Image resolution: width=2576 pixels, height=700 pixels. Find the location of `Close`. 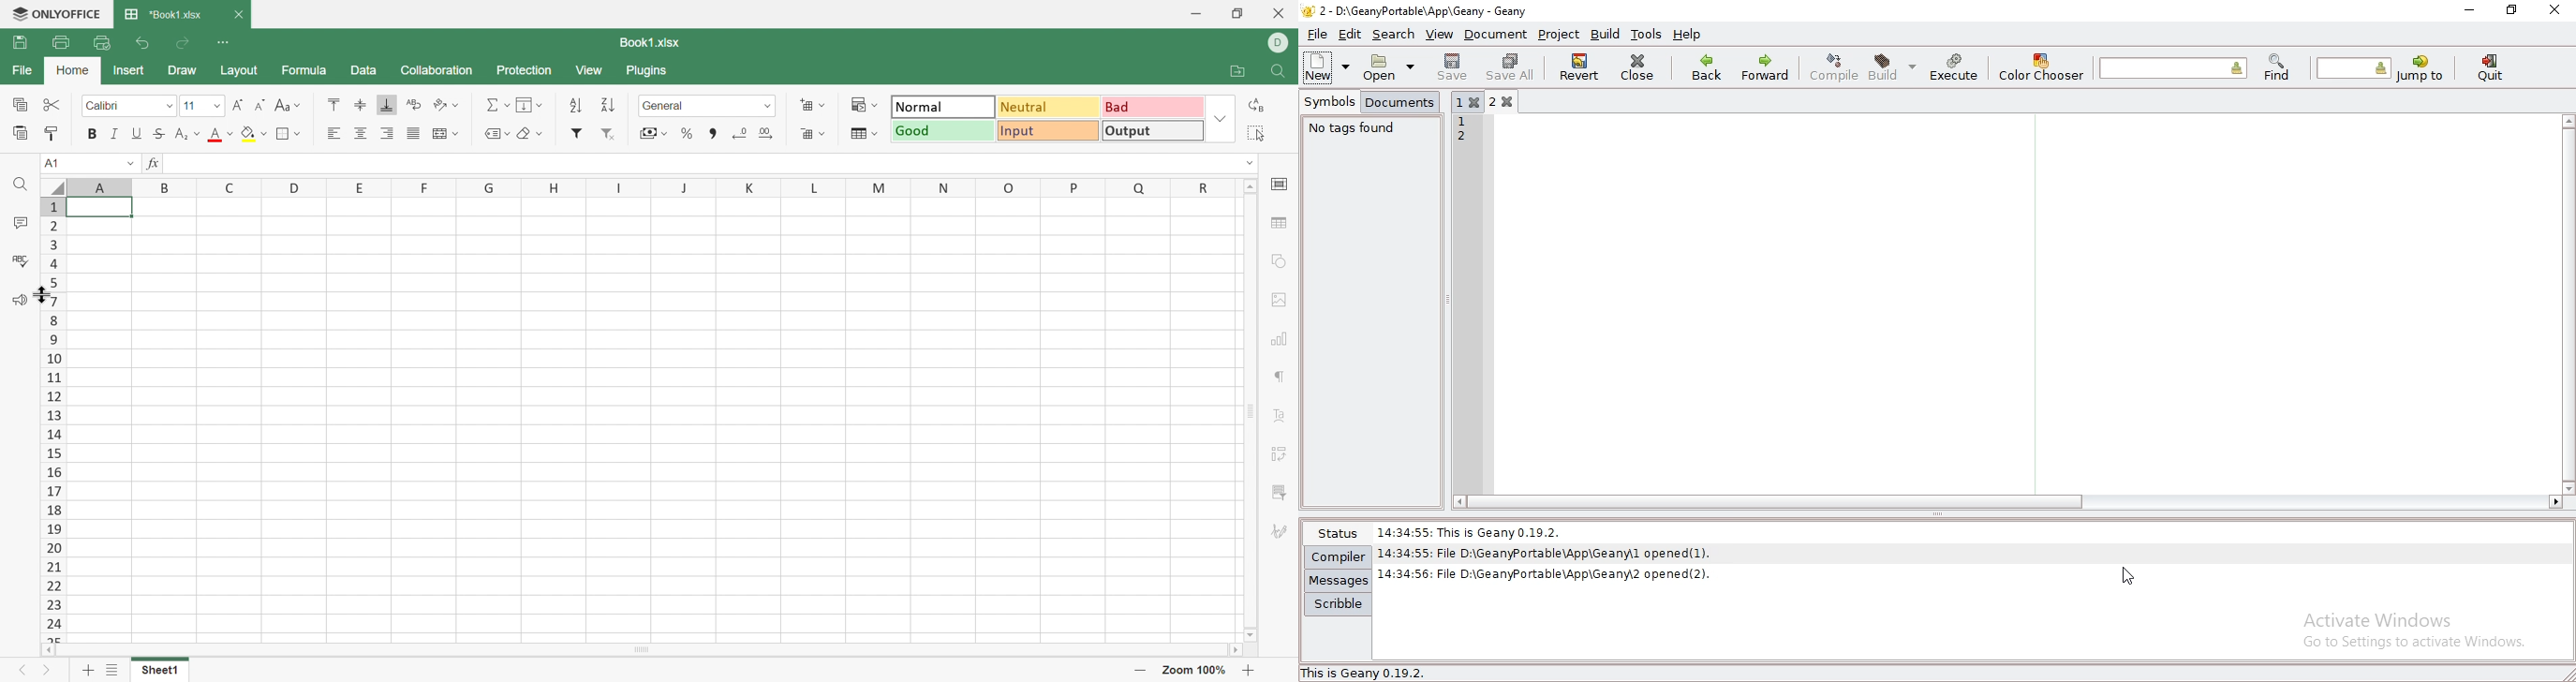

Close is located at coordinates (1281, 13).